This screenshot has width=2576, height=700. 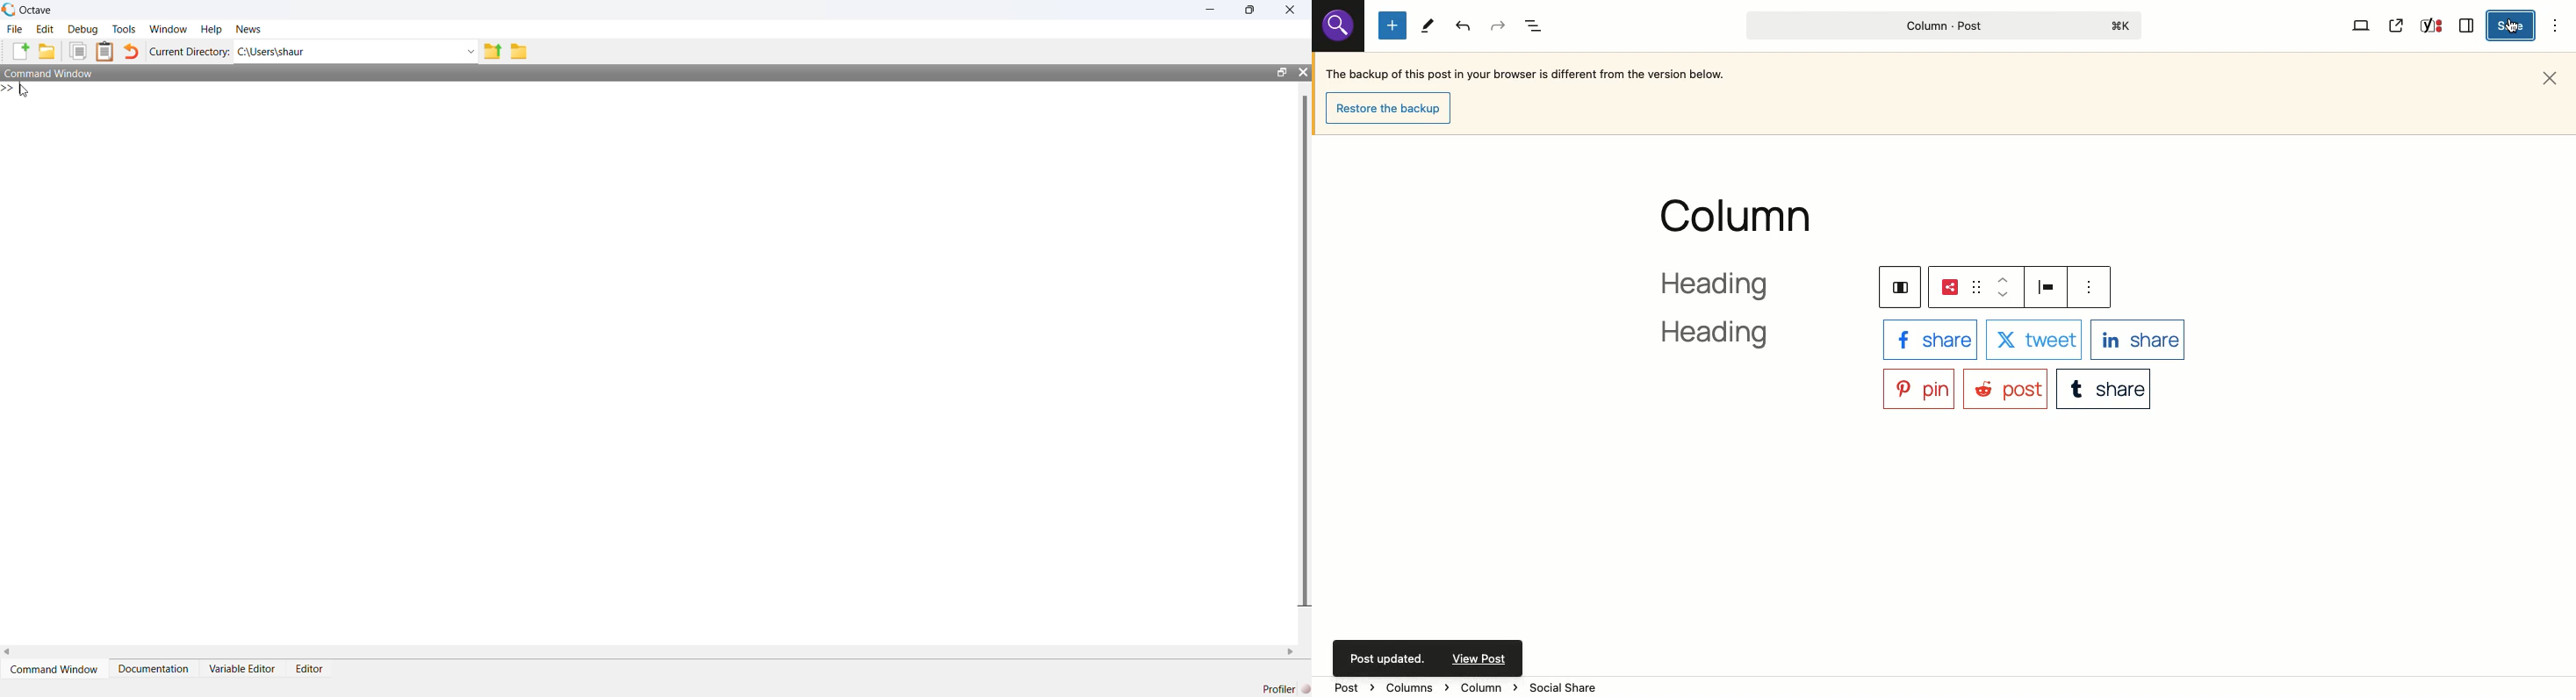 I want to click on The backup of this post in your browser is different from the version below., so click(x=1527, y=76).